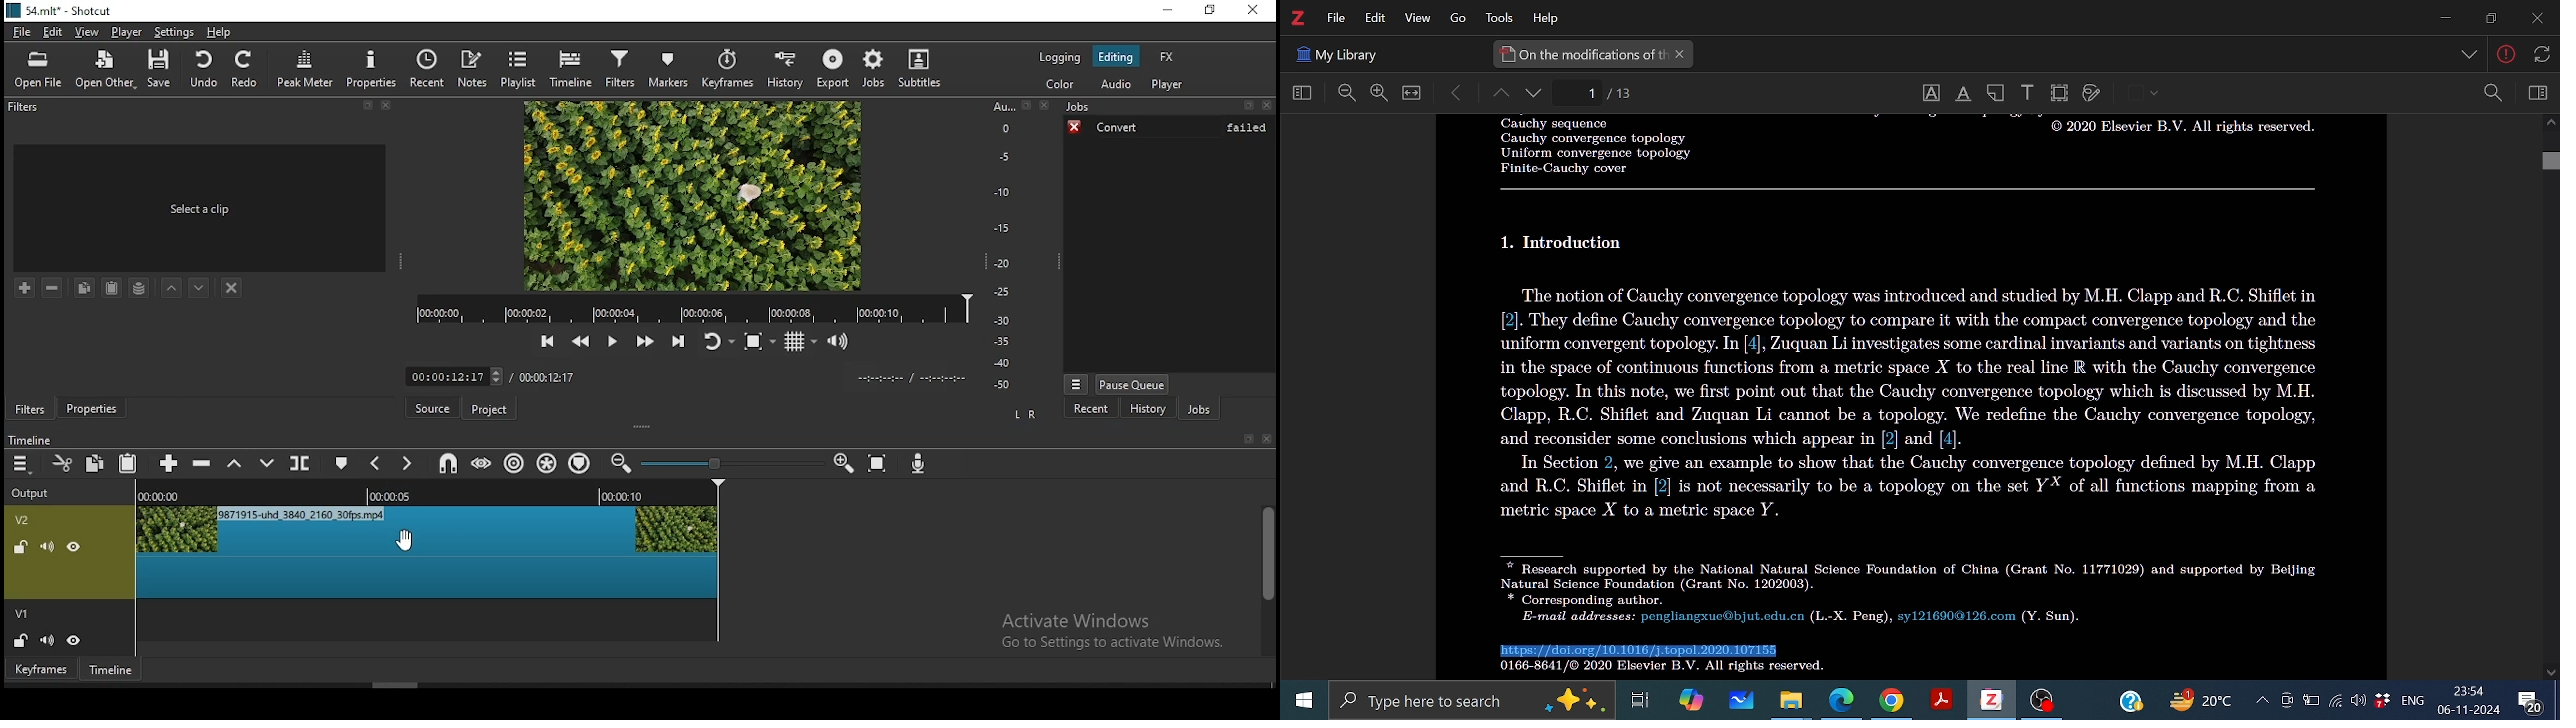  Describe the element at coordinates (234, 466) in the screenshot. I see `lift` at that location.